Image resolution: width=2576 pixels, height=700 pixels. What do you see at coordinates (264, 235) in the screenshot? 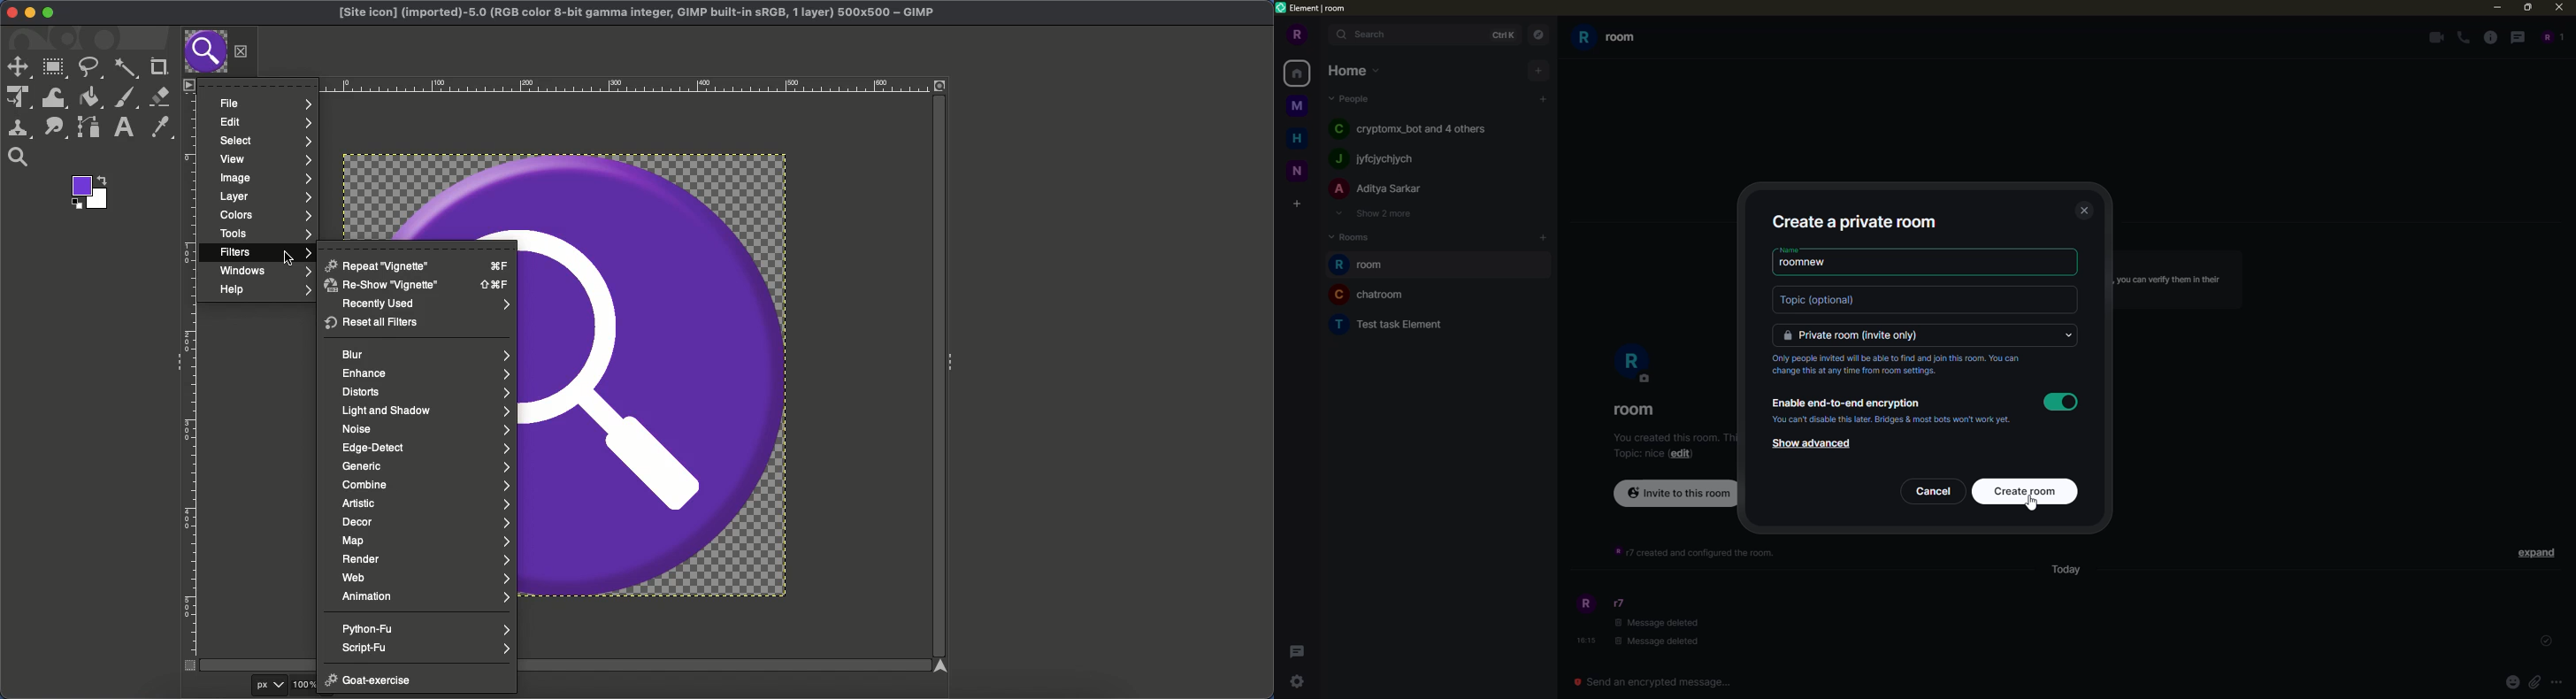
I see `Tools` at bounding box center [264, 235].